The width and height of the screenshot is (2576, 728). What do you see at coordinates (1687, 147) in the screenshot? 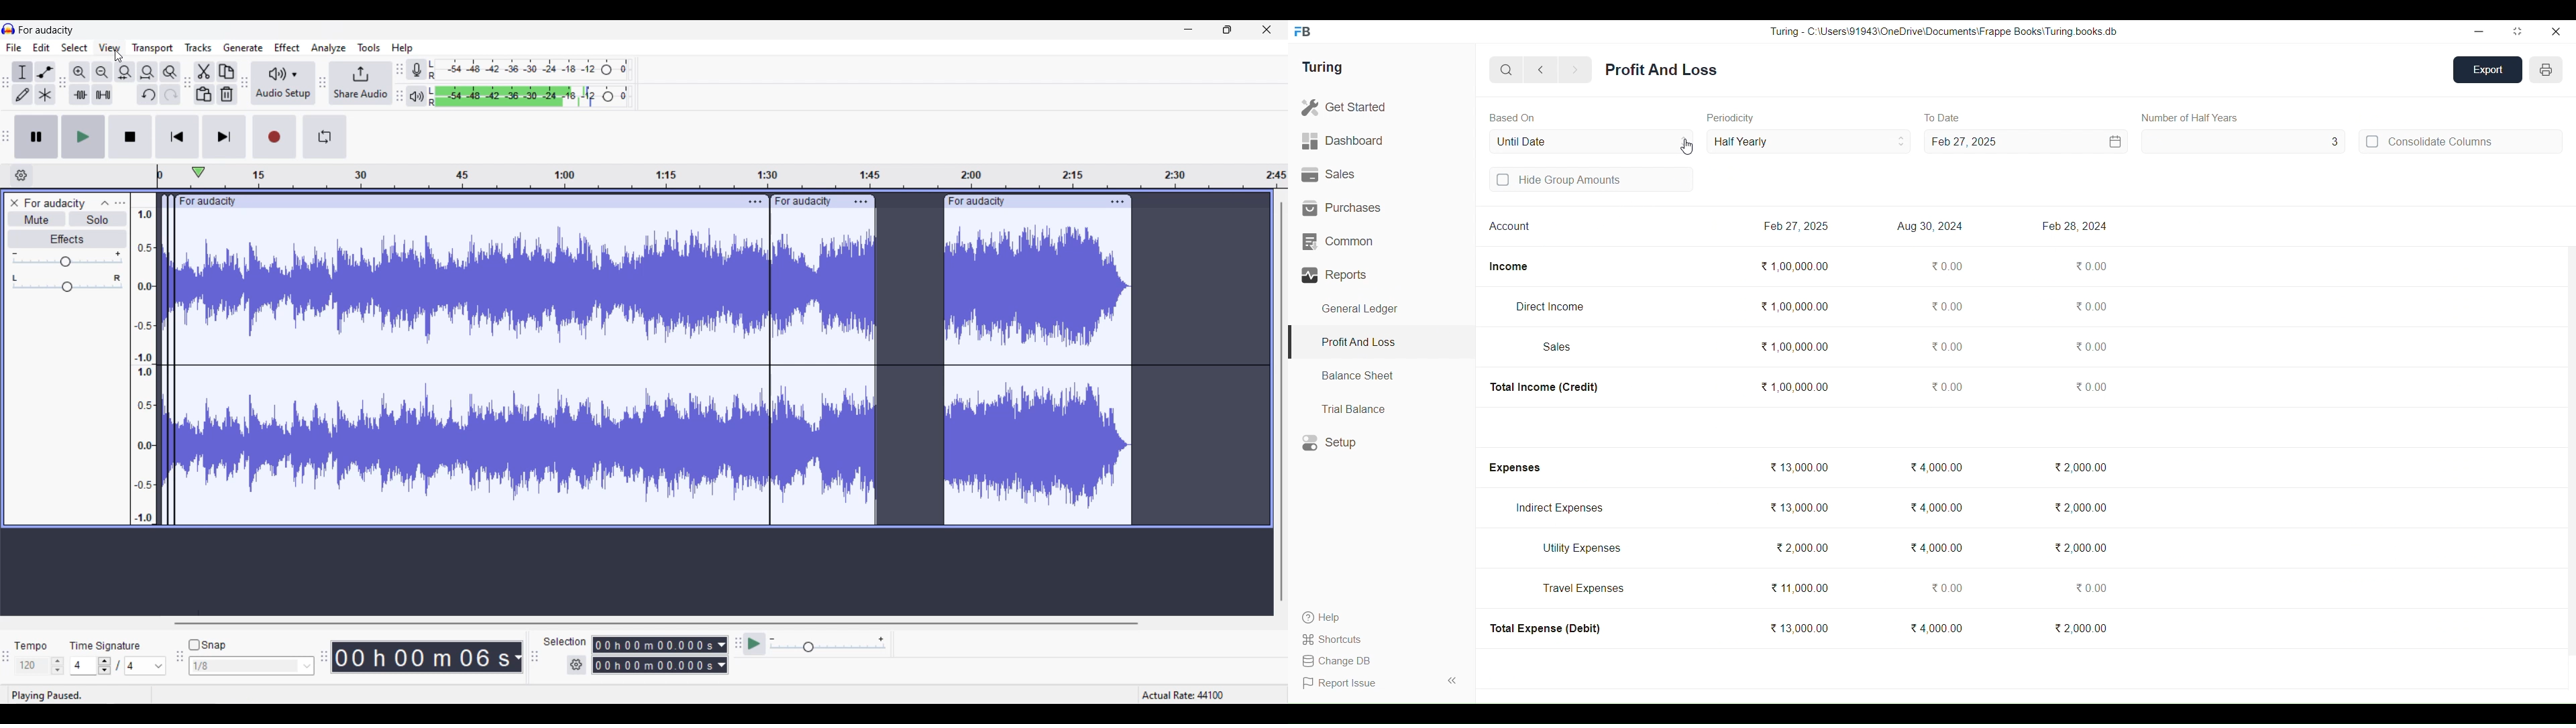
I see `Cursor` at bounding box center [1687, 147].